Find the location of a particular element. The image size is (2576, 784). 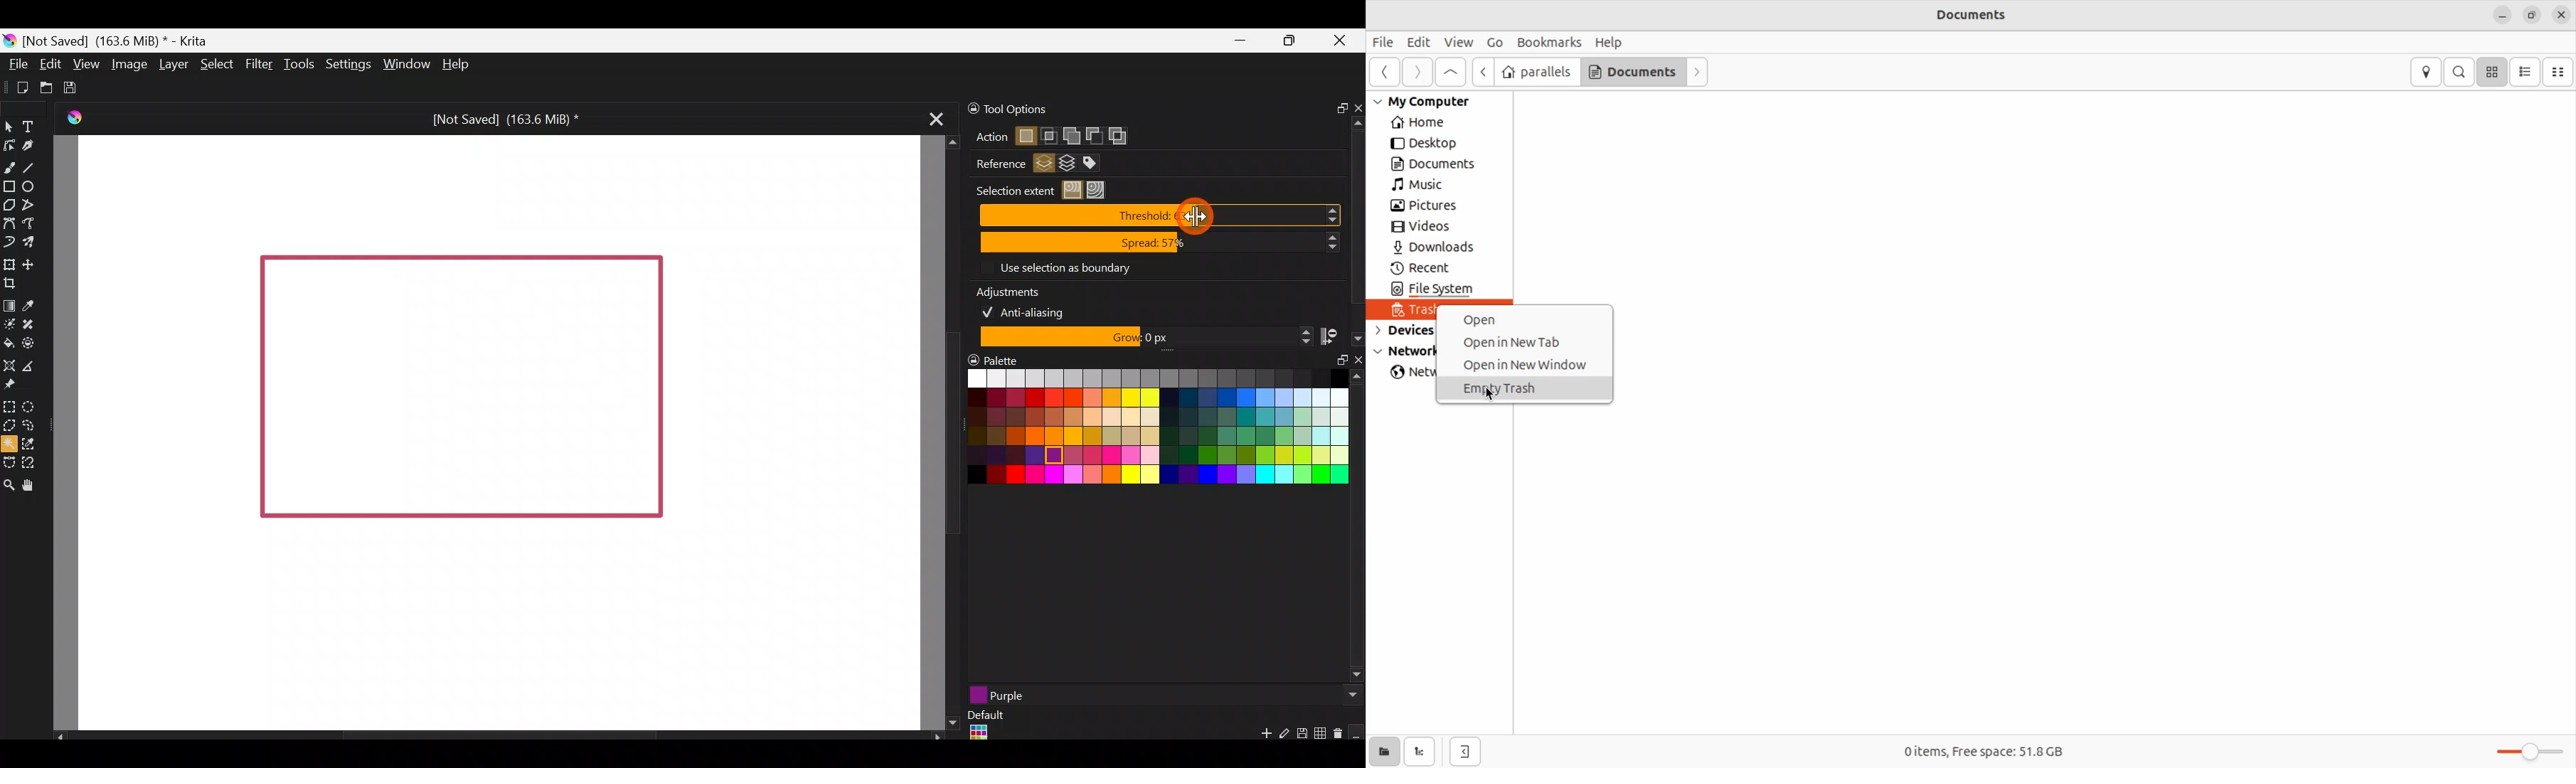

Desktop is located at coordinates (1432, 142).